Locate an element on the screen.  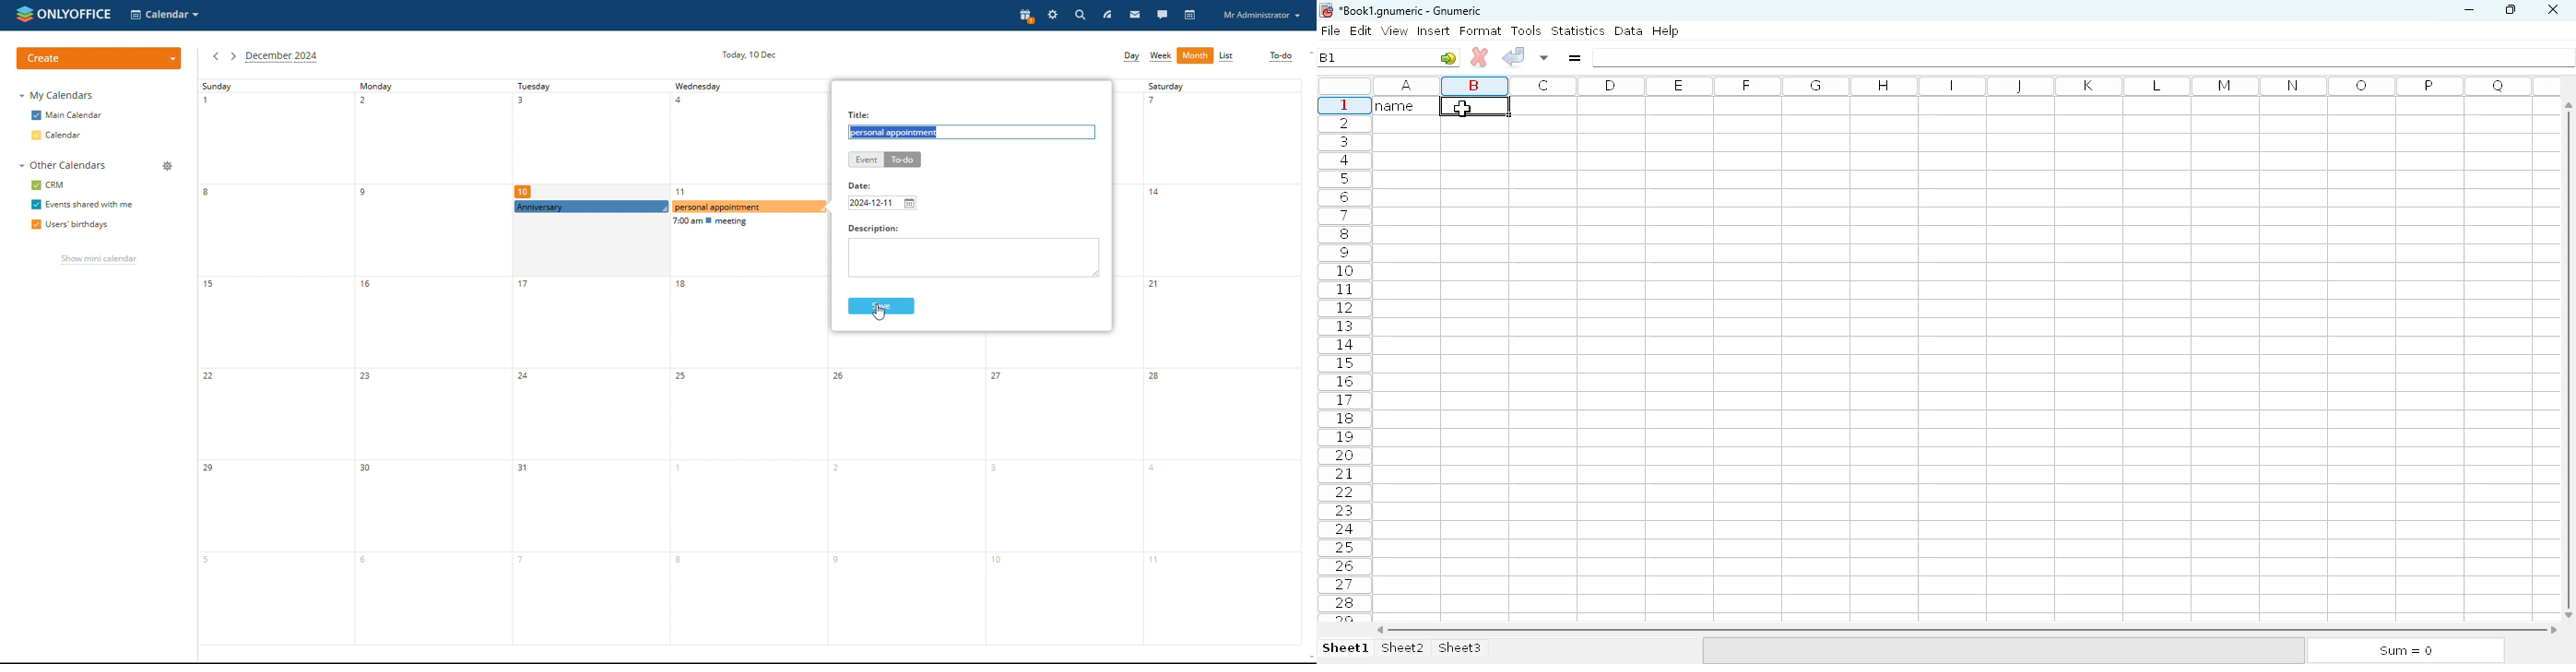
scroll up is located at coordinates (1308, 52).